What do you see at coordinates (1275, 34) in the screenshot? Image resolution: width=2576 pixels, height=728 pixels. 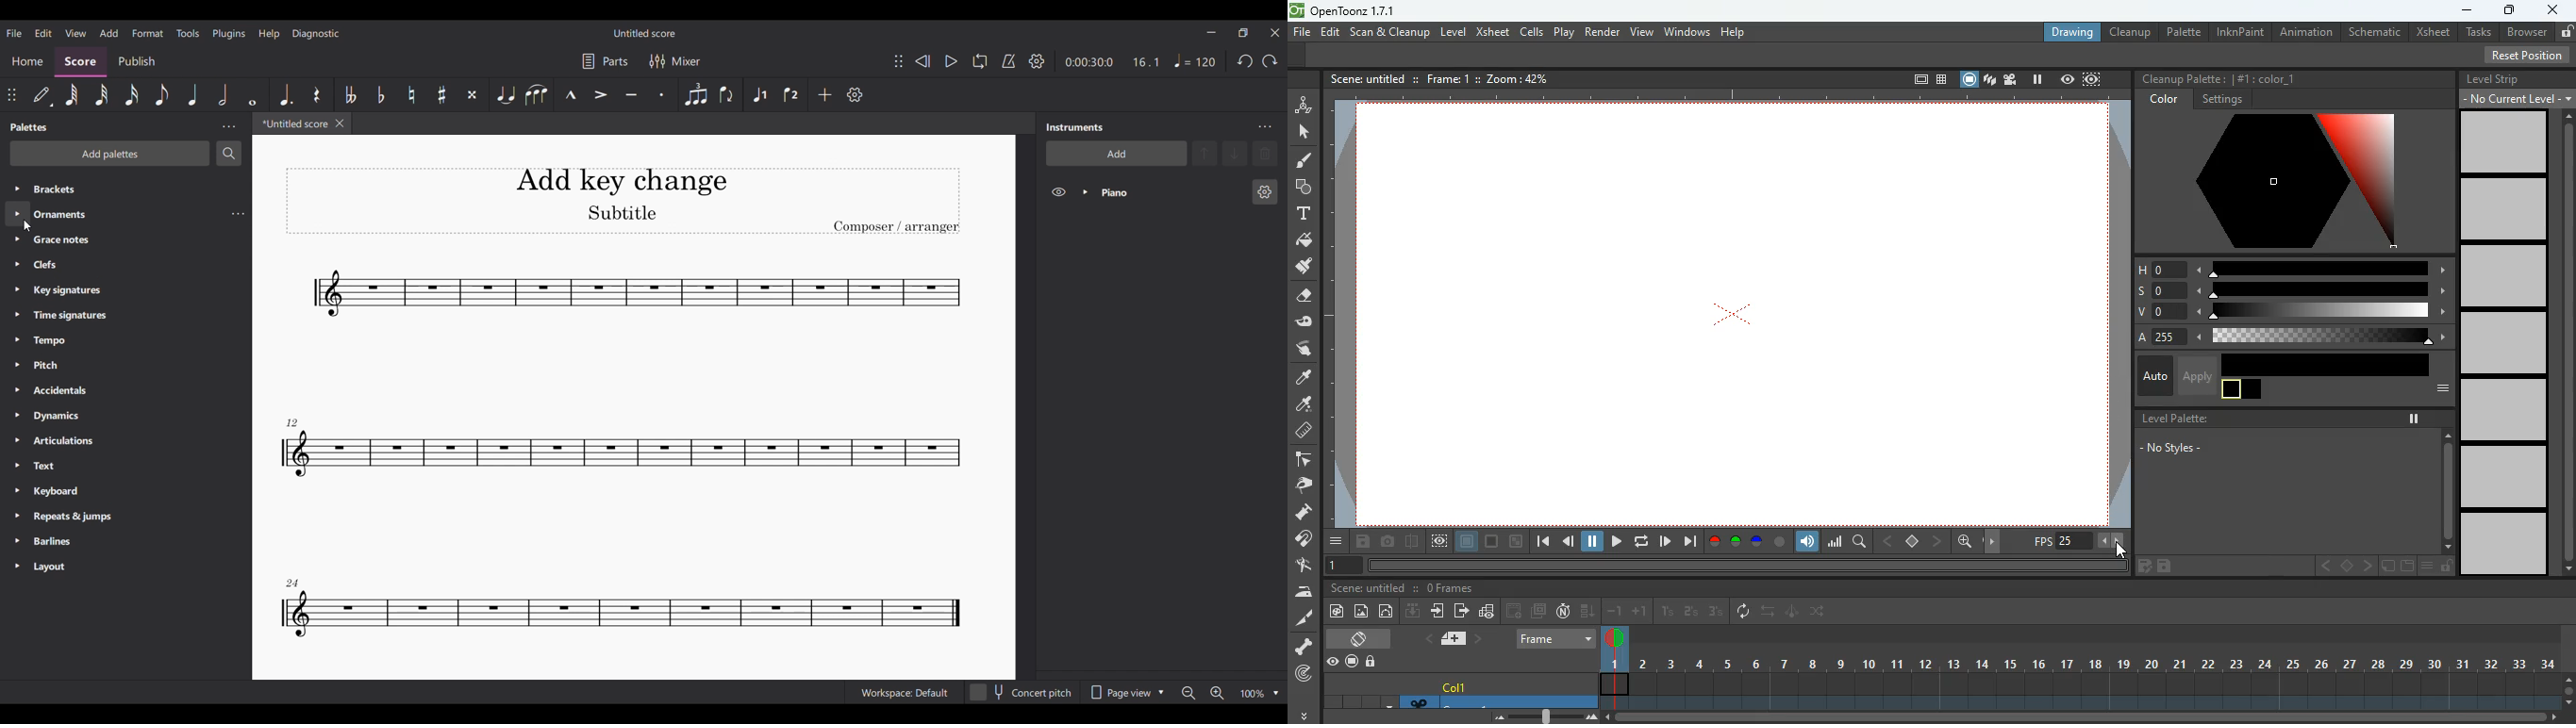 I see `Close interface` at bounding box center [1275, 34].